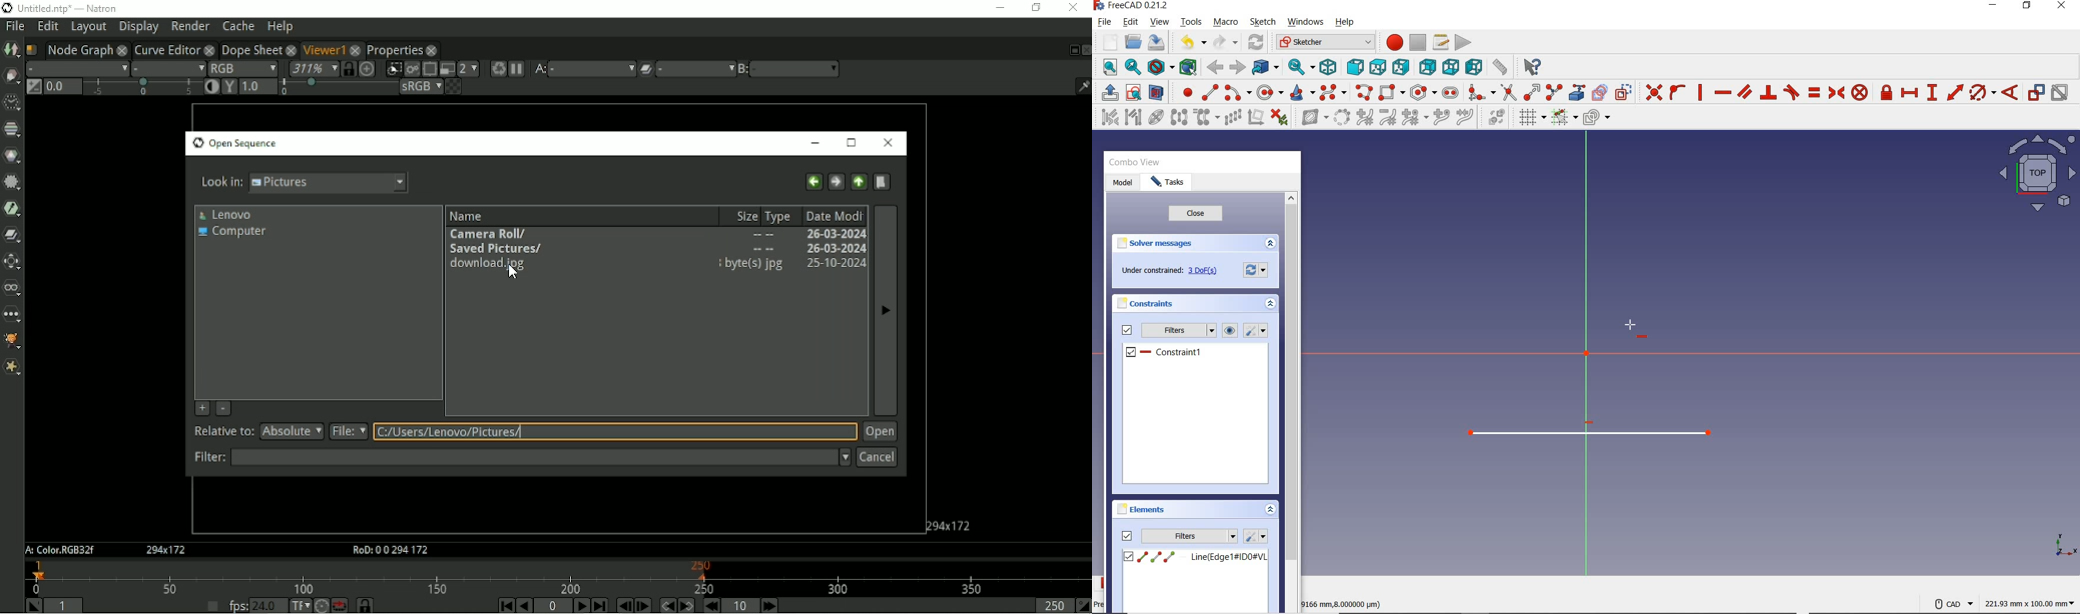 This screenshot has height=616, width=2100. I want to click on SAVE, so click(1158, 43).